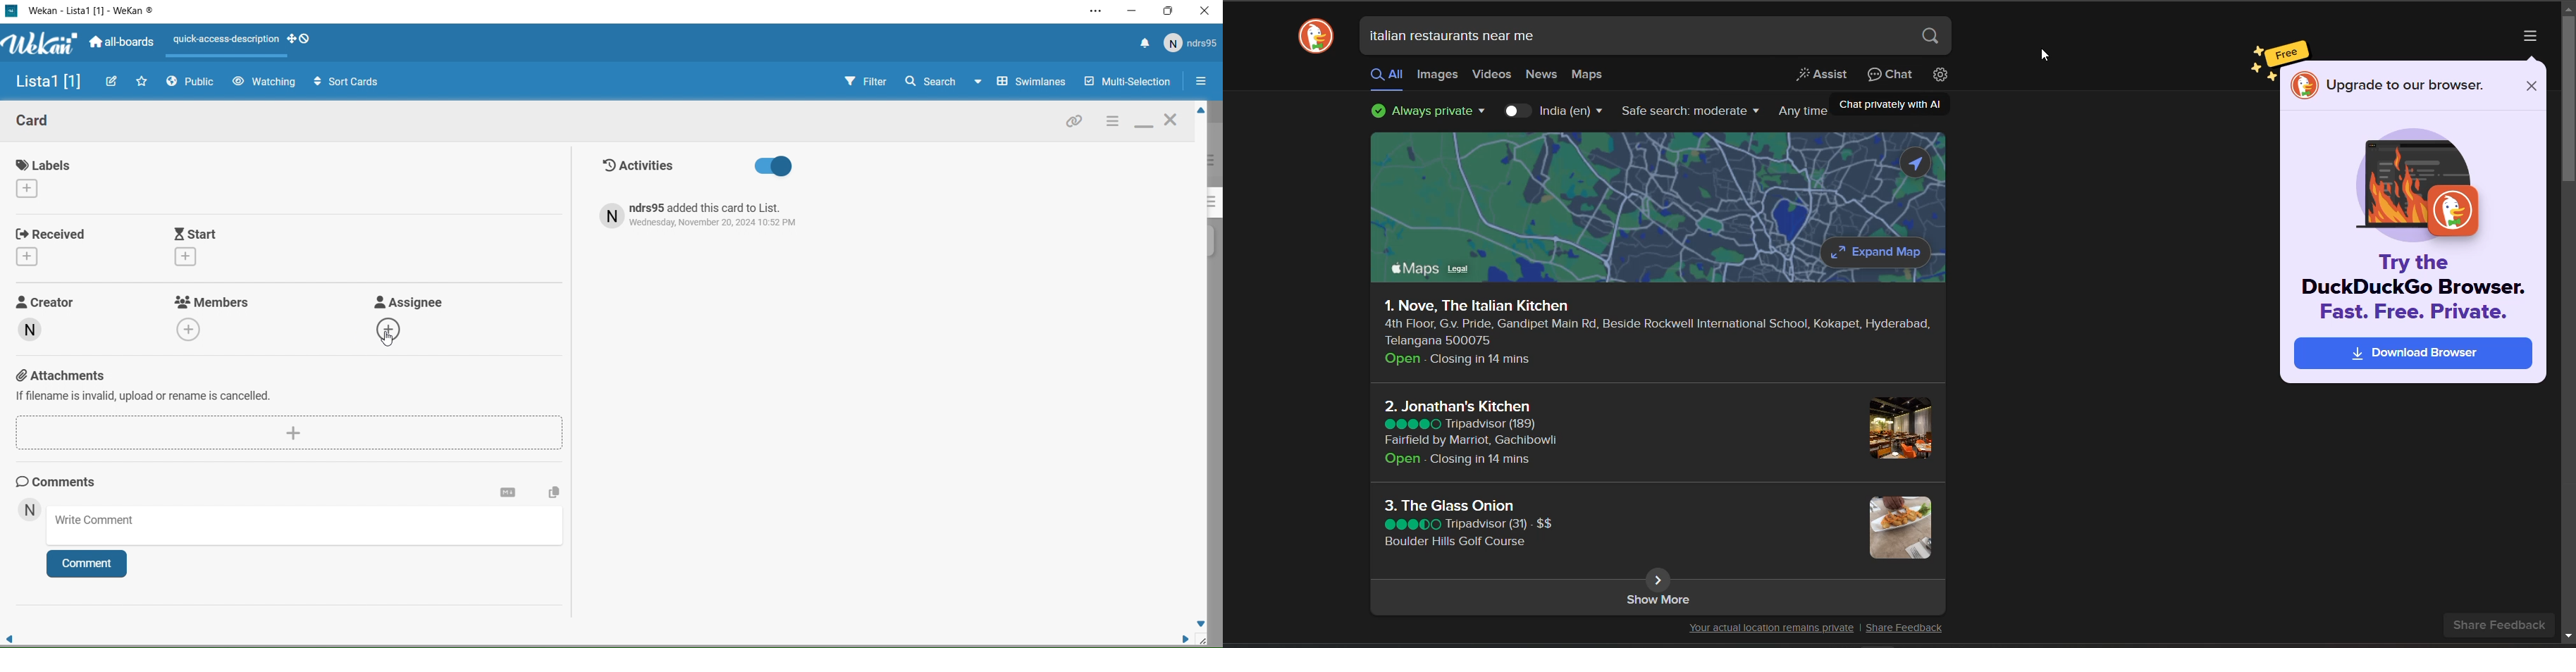 The width and height of the screenshot is (2576, 672). What do you see at coordinates (1594, 195) in the screenshot?
I see `Preview of map` at bounding box center [1594, 195].